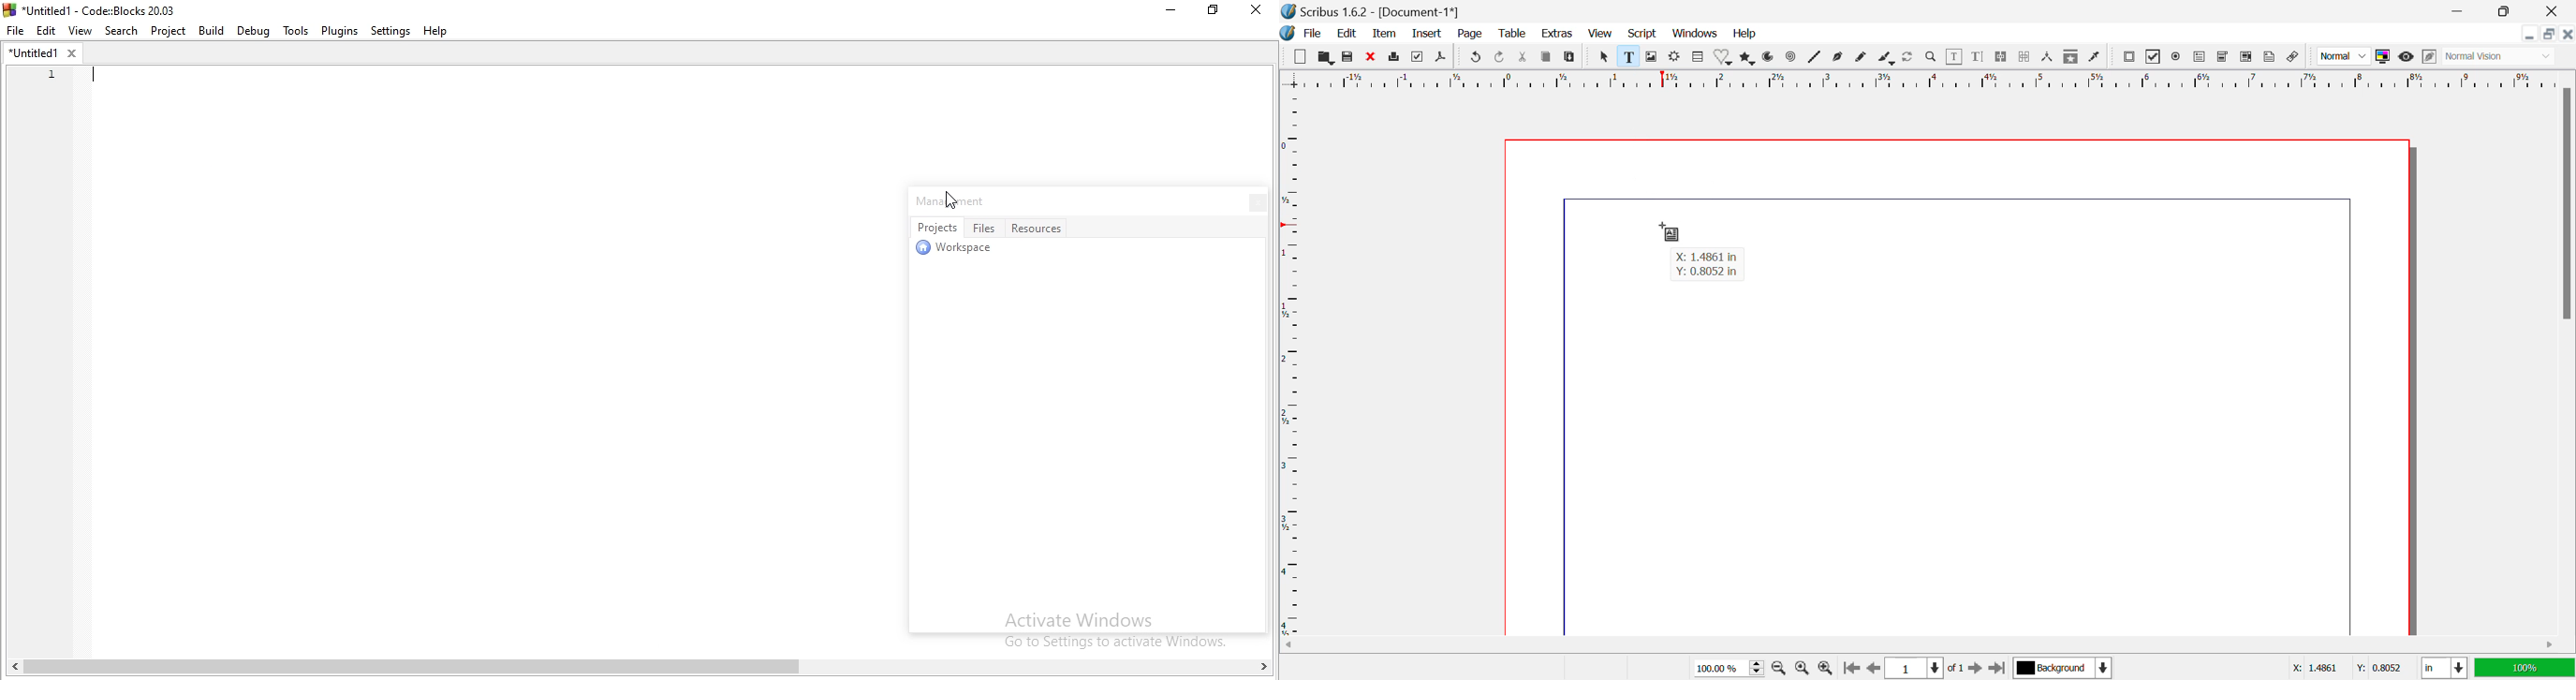 Image resolution: width=2576 pixels, height=700 pixels. I want to click on Normal Vision, so click(2502, 57).